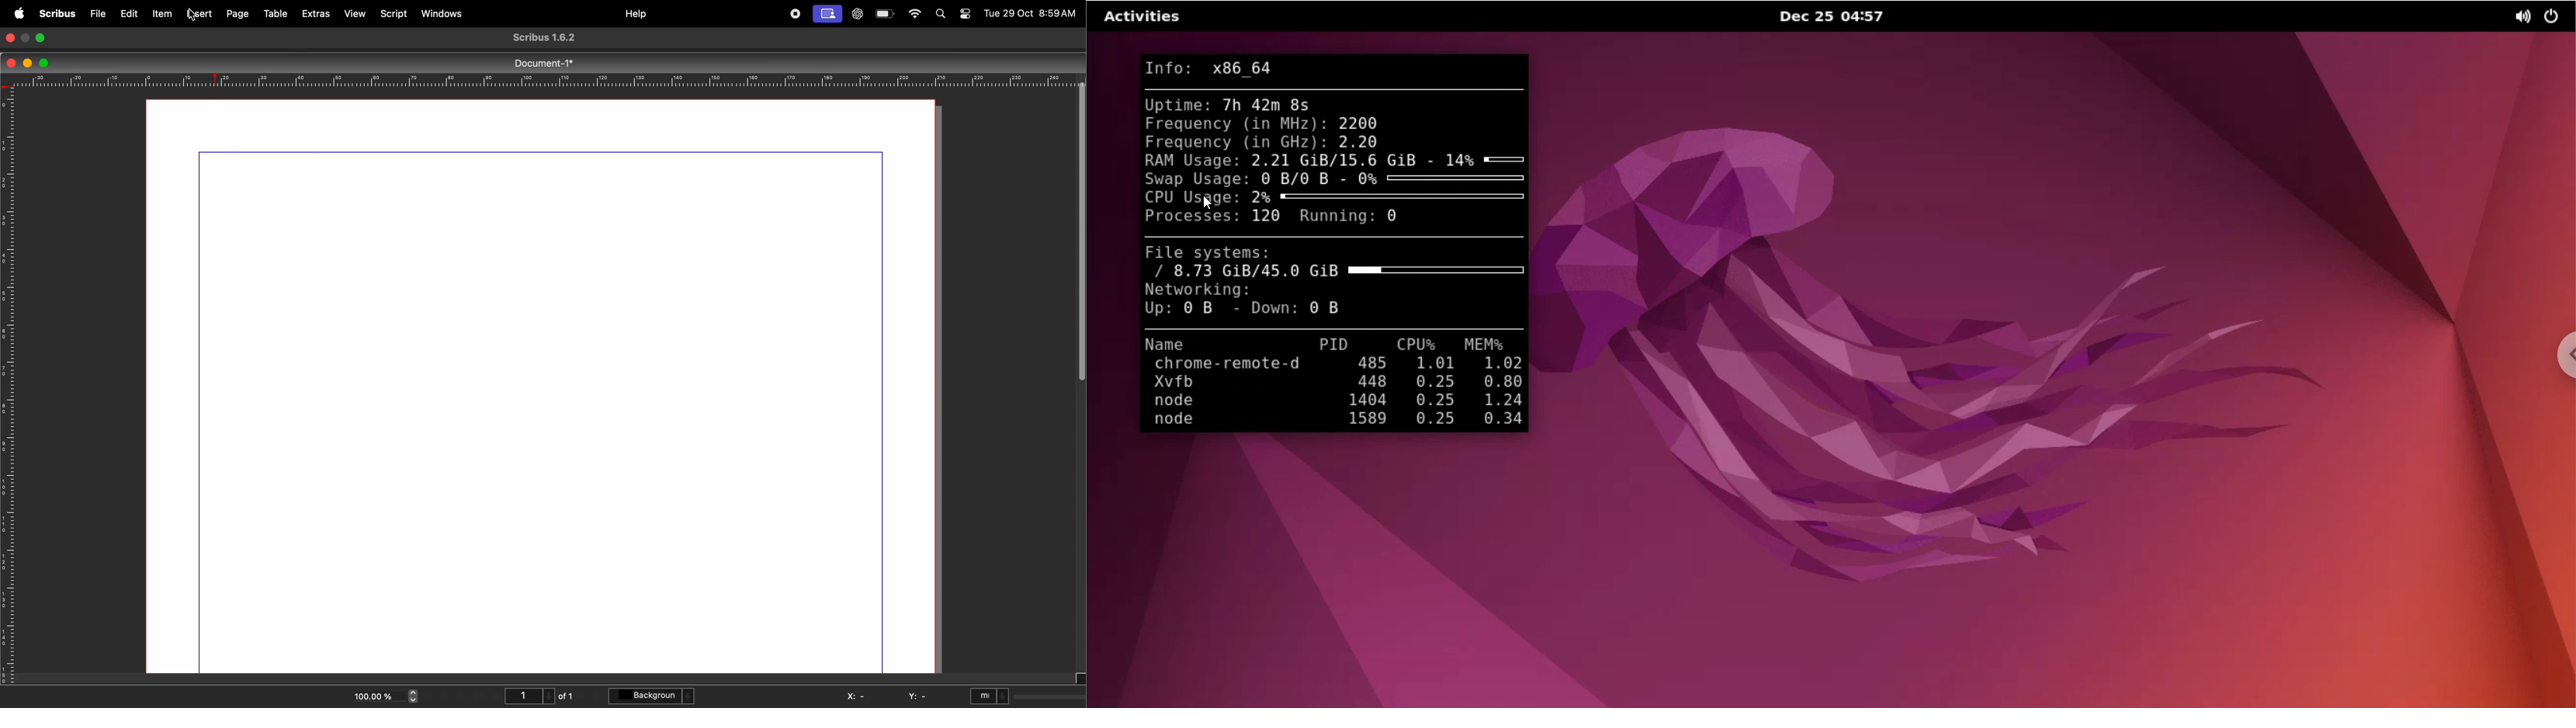 The image size is (2576, 728). I want to click on help, so click(636, 14).